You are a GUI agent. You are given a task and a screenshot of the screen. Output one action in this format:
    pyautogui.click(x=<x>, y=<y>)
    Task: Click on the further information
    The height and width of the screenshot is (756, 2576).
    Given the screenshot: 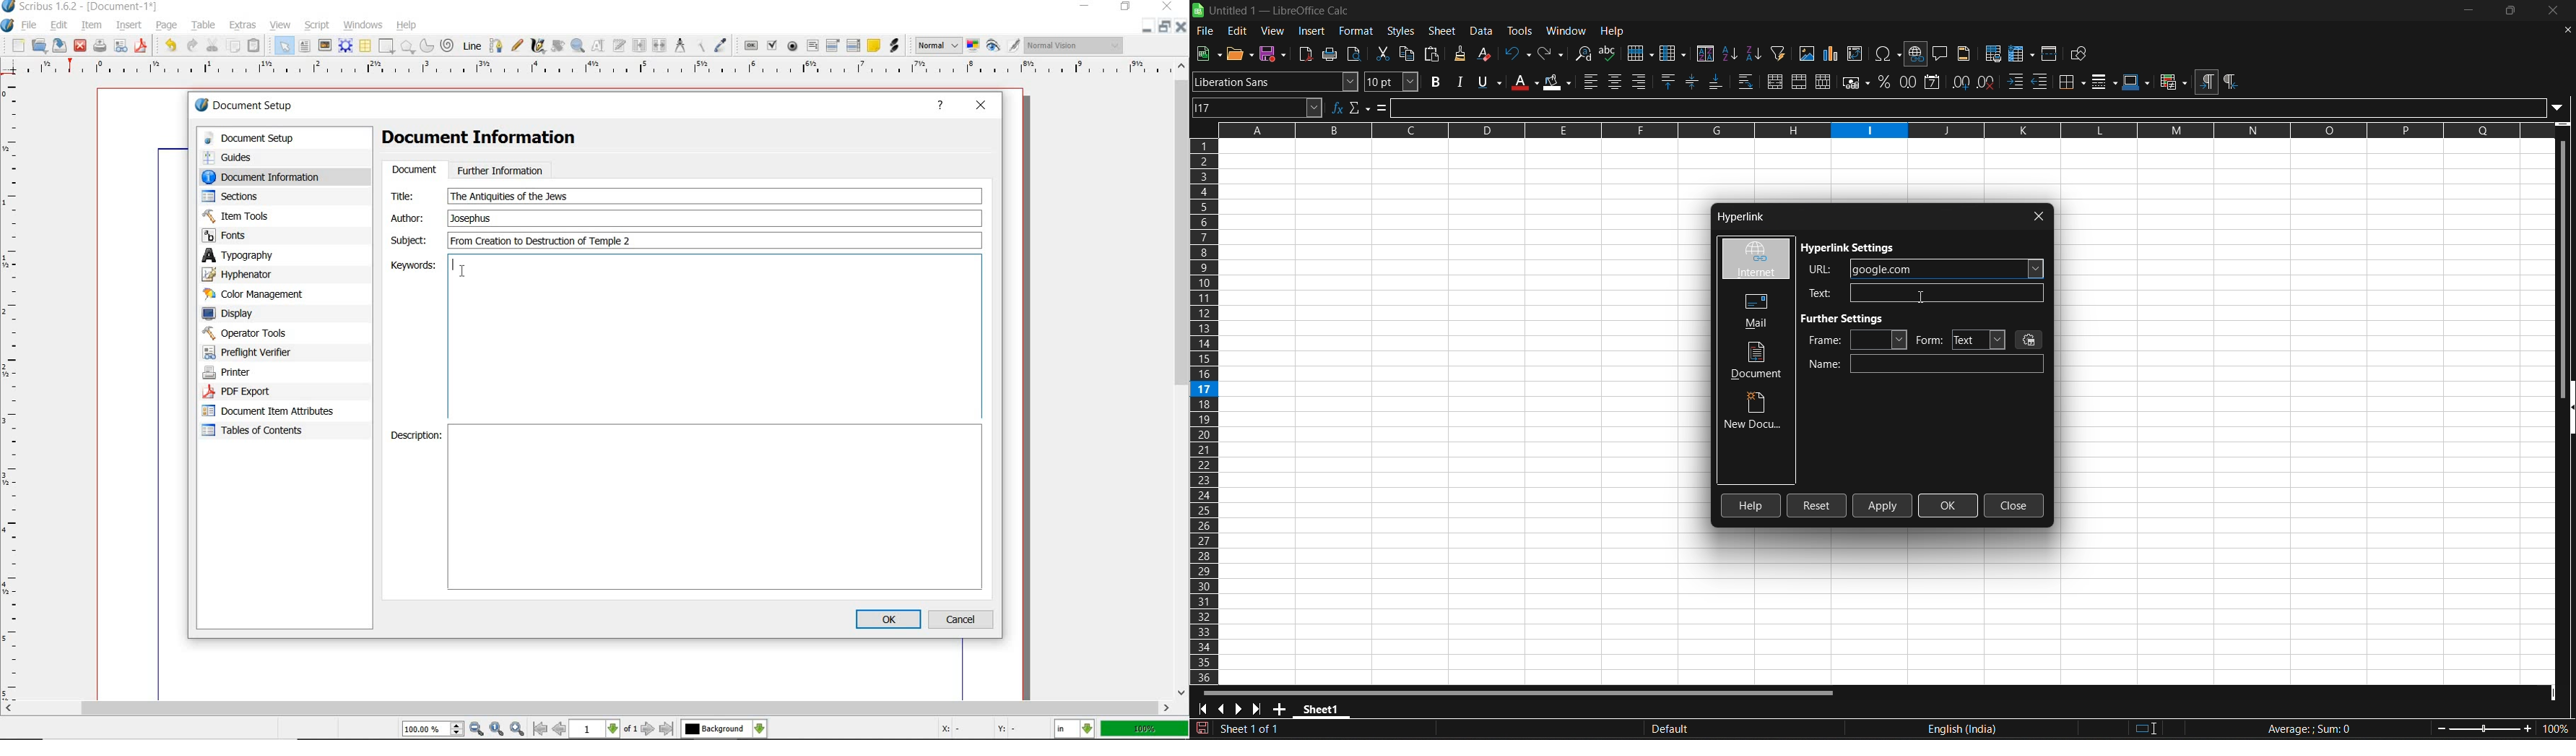 What is the action you would take?
    pyautogui.click(x=501, y=169)
    